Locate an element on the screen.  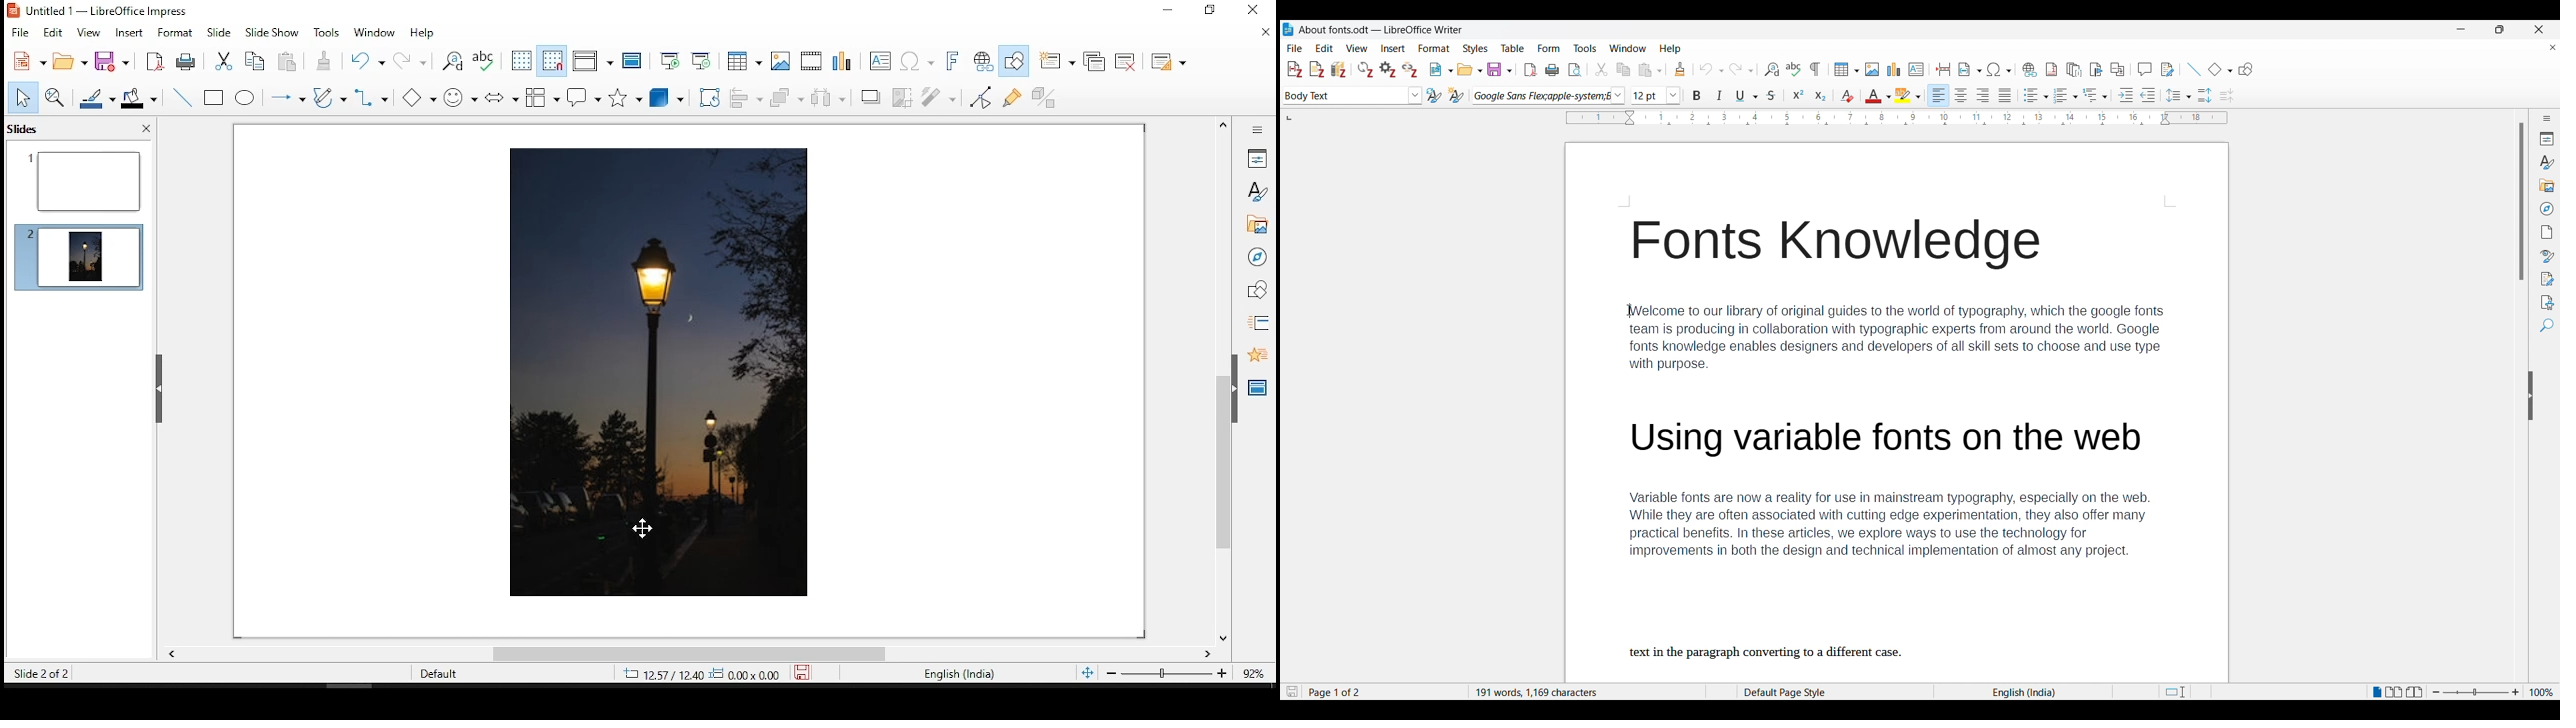
zoom and pan is located at coordinates (58, 99).